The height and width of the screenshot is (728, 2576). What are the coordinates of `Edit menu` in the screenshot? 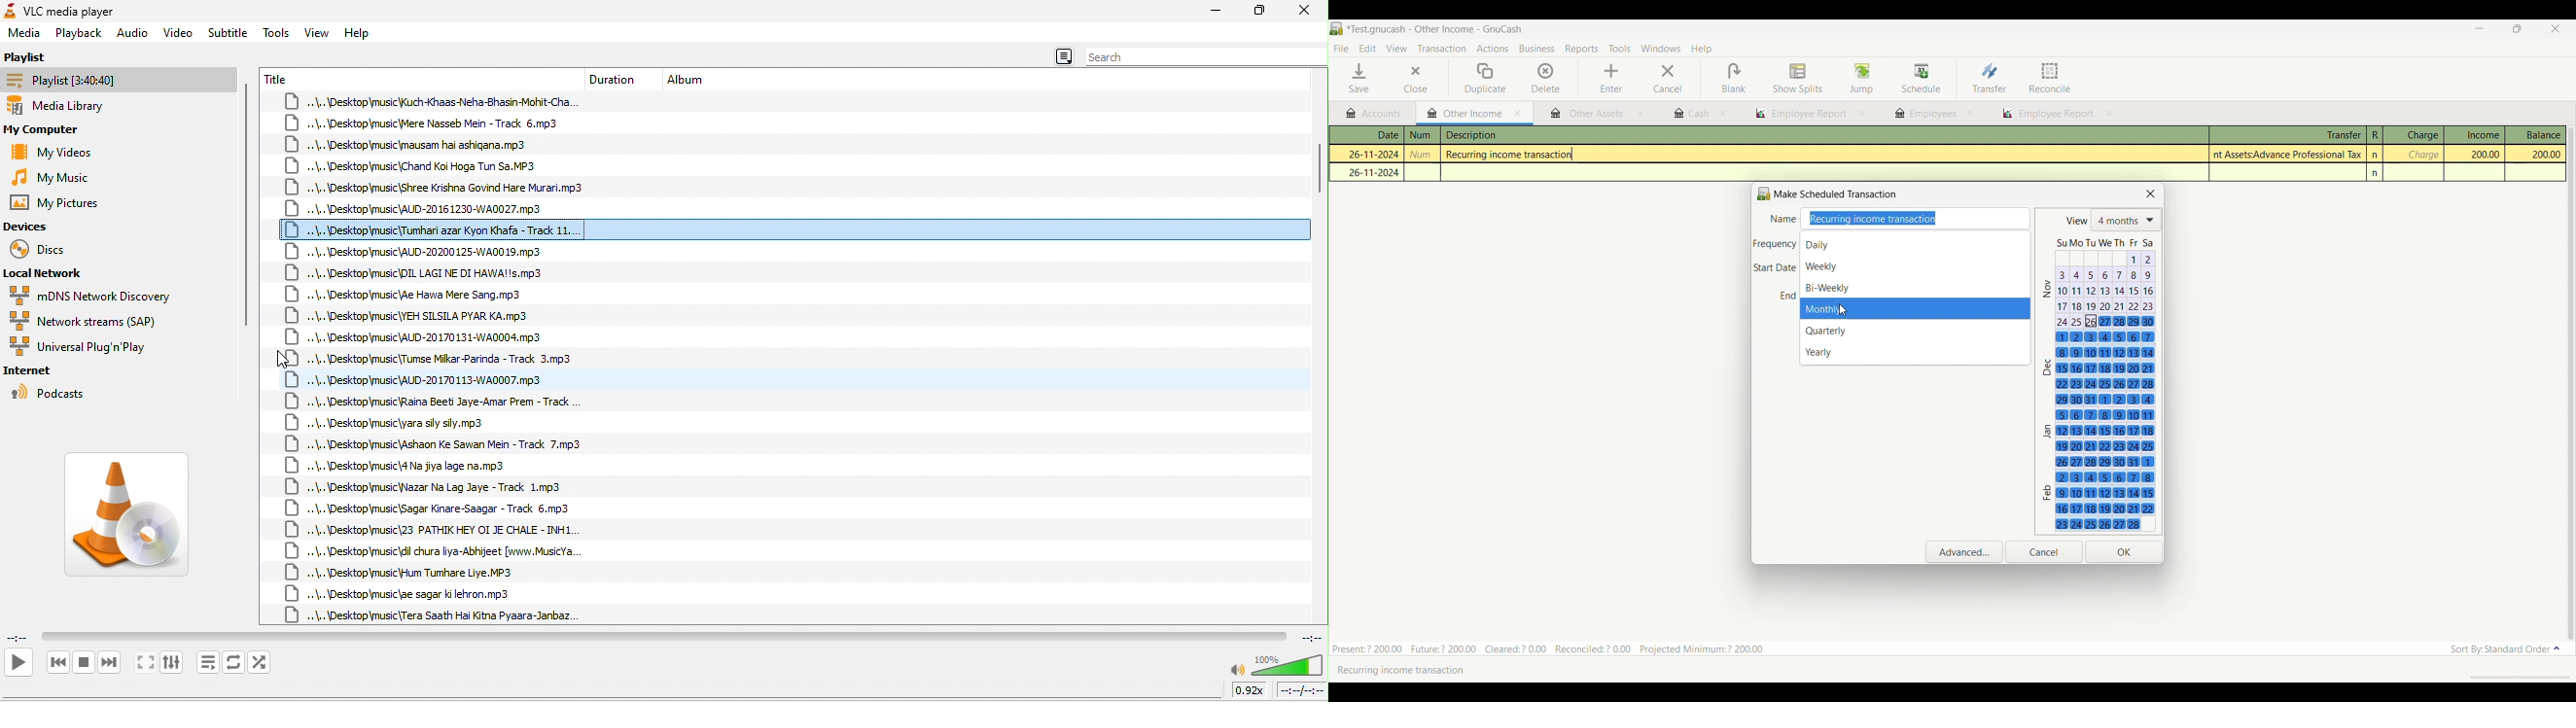 It's located at (1367, 49).